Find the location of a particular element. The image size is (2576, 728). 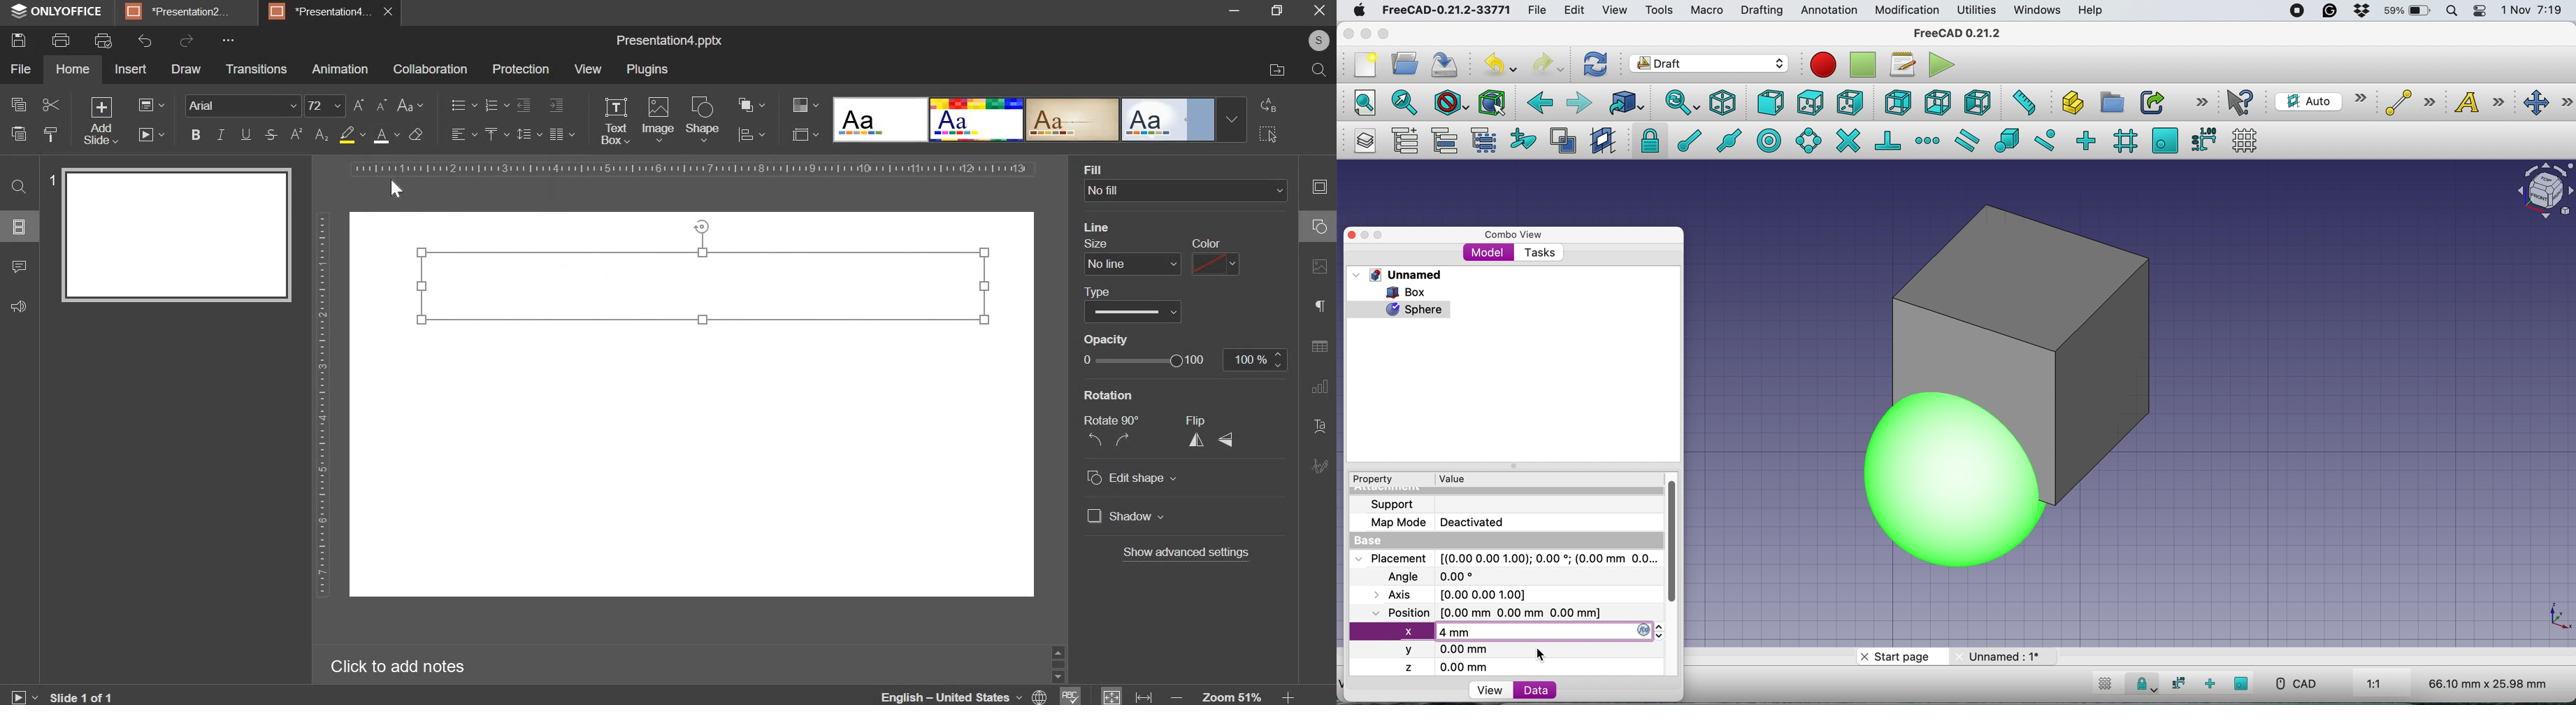

redo is located at coordinates (1549, 63).